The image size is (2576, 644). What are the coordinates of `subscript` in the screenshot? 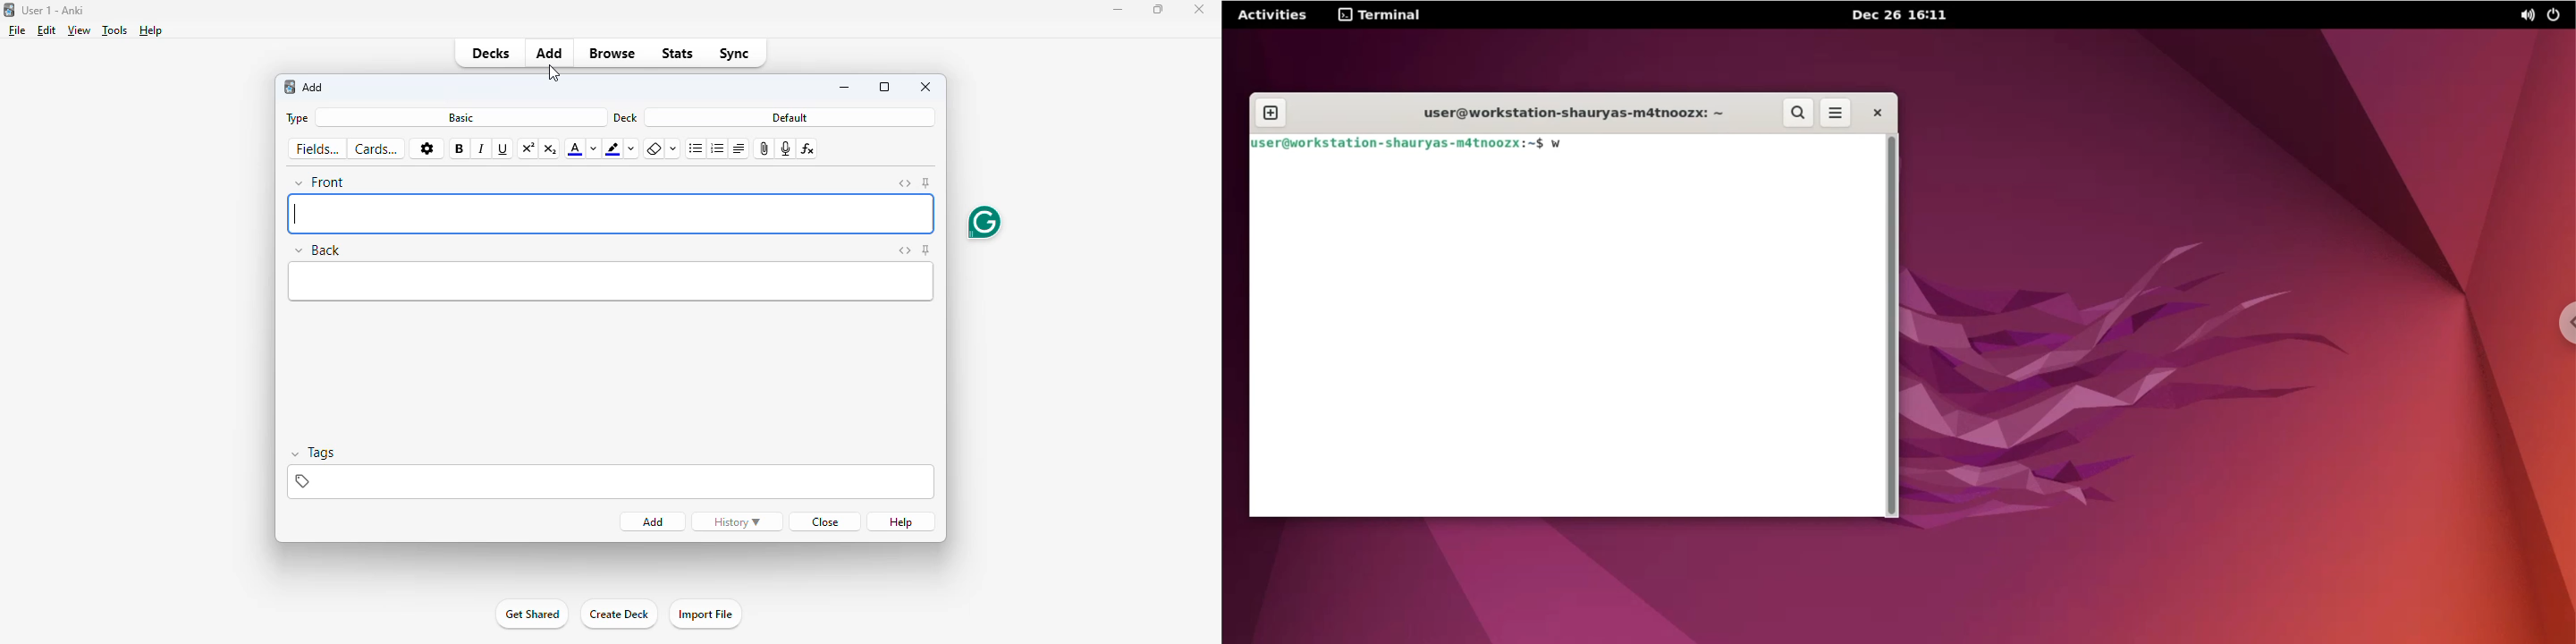 It's located at (551, 148).